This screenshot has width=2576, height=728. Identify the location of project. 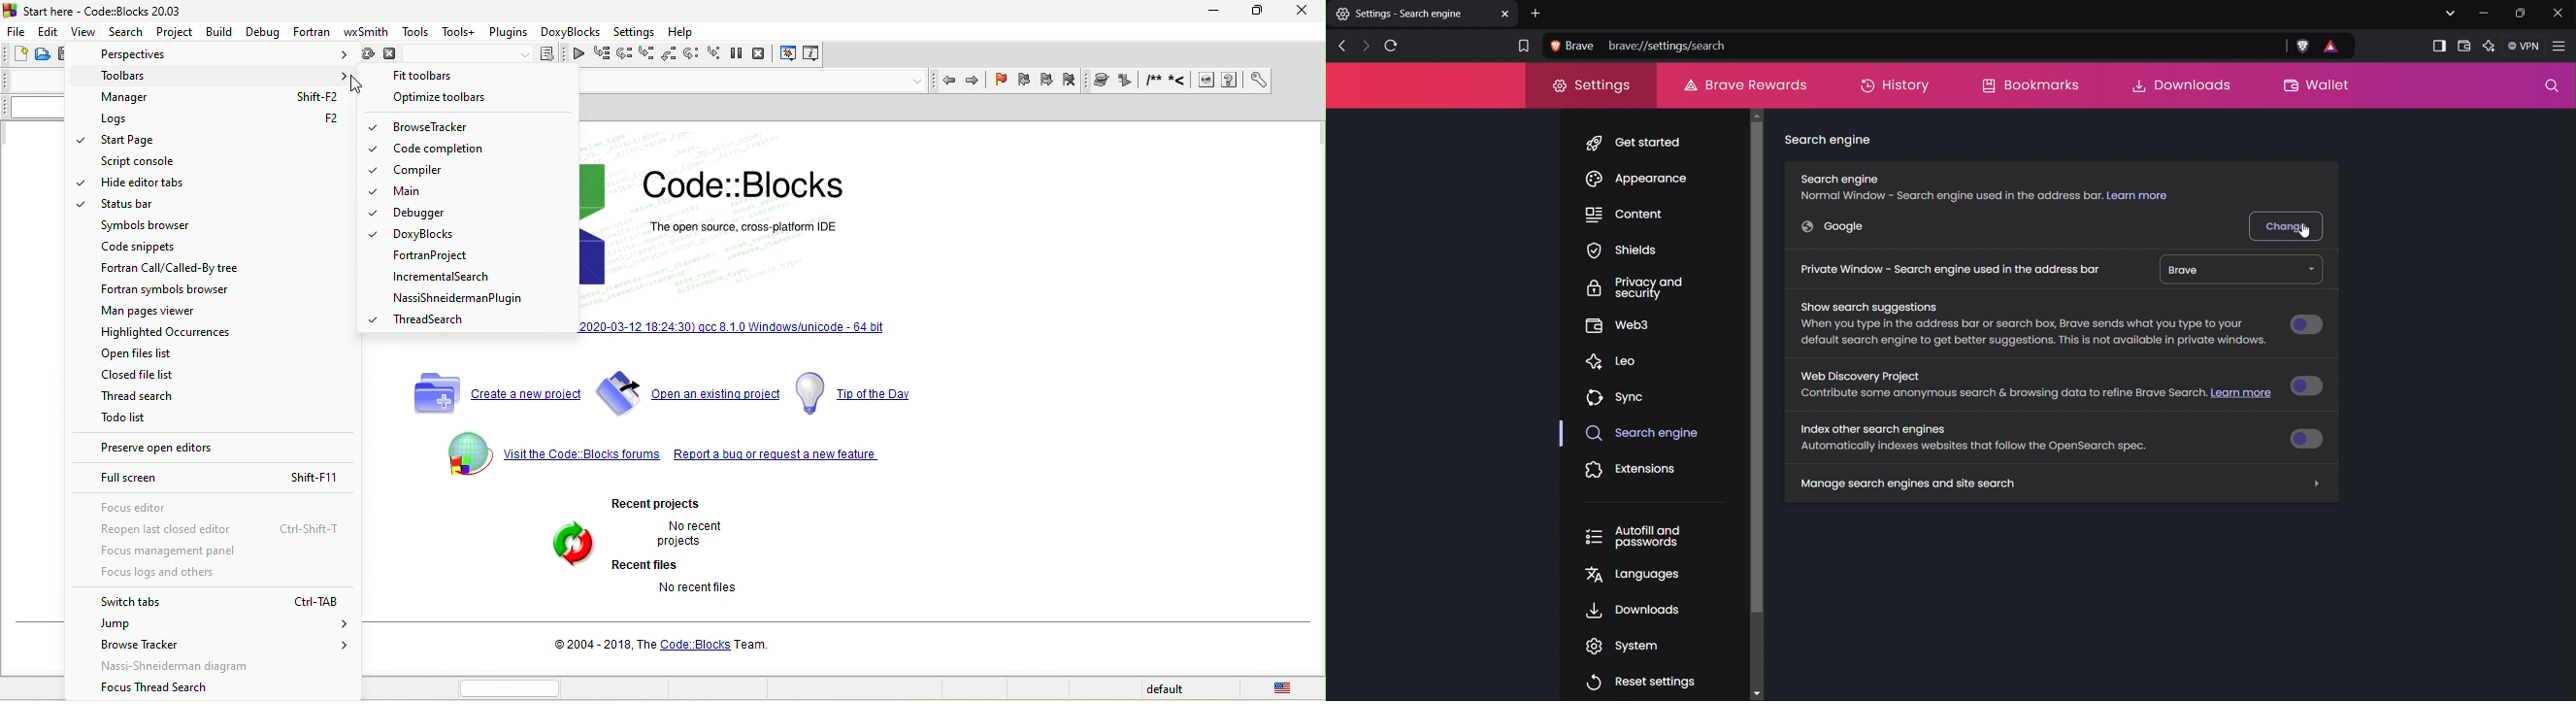
(174, 30).